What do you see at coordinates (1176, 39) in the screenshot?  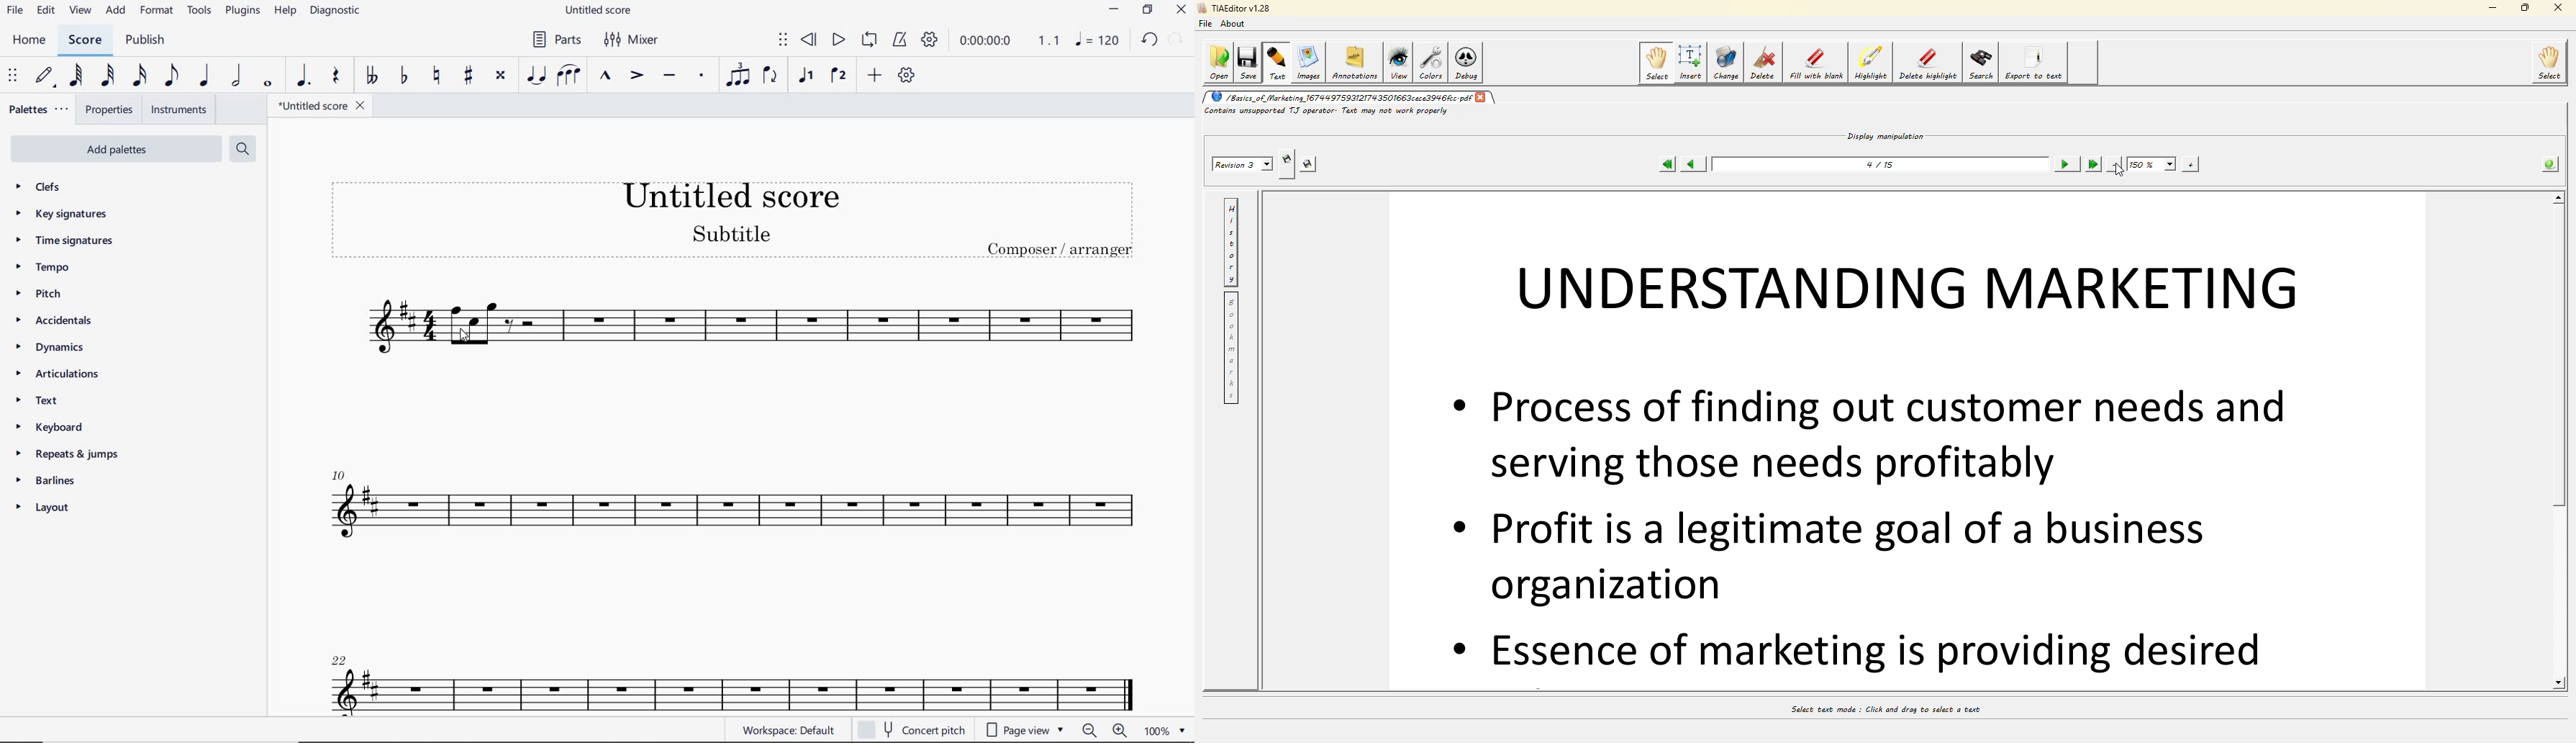 I see `REDO` at bounding box center [1176, 39].